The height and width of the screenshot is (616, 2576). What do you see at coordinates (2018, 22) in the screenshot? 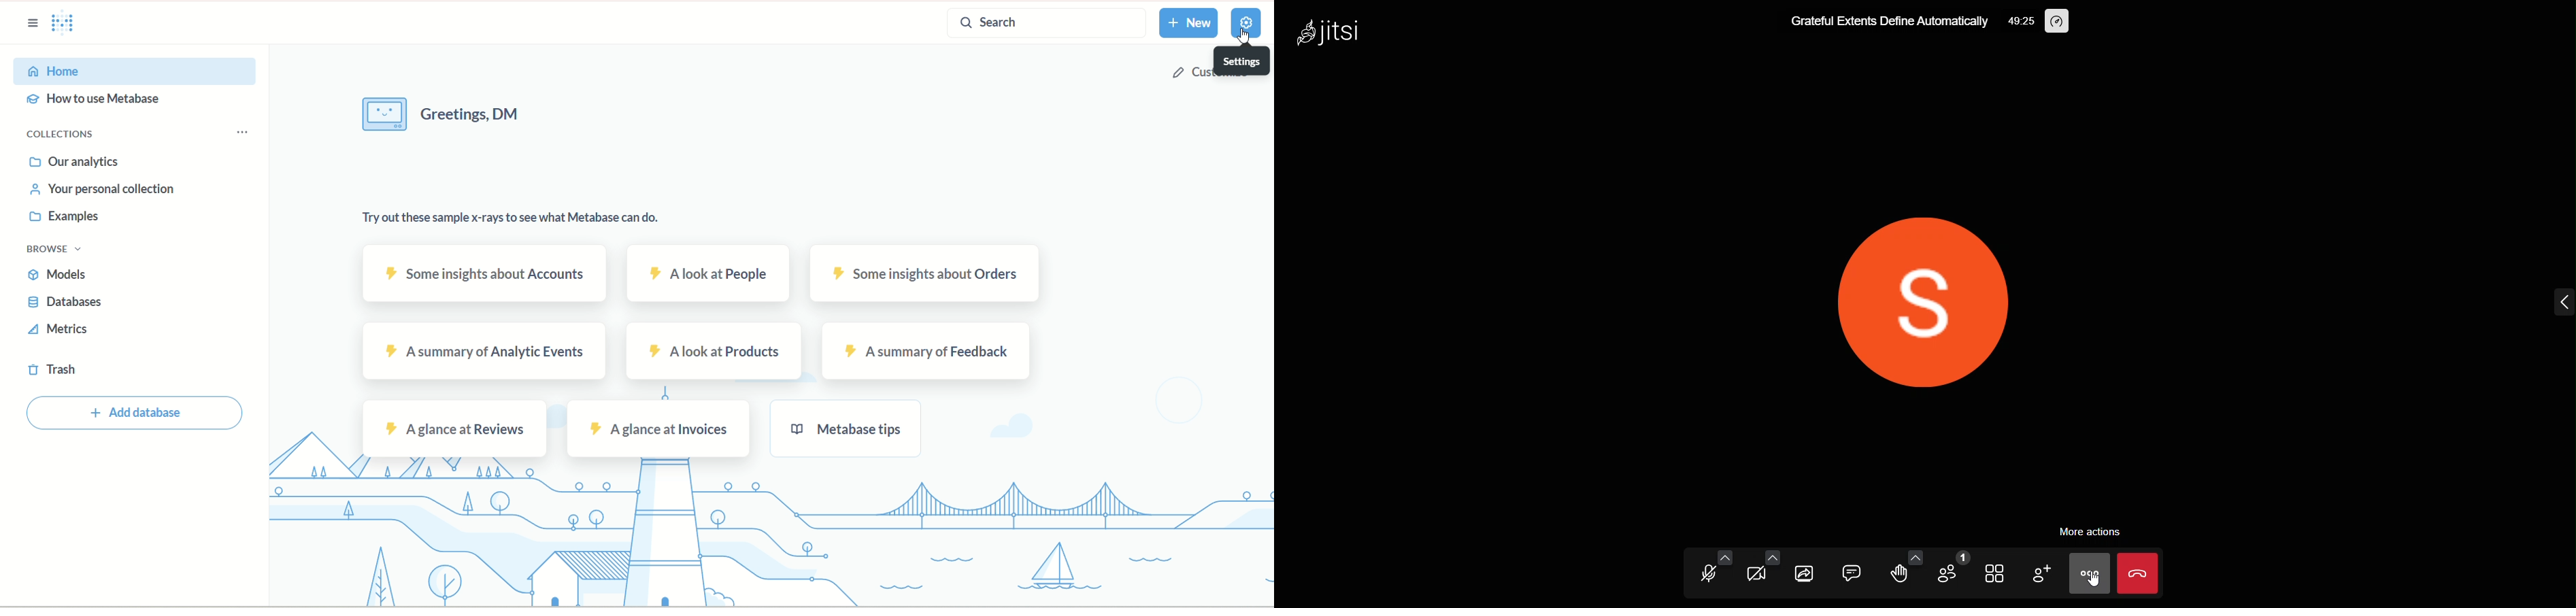
I see `time` at bounding box center [2018, 22].